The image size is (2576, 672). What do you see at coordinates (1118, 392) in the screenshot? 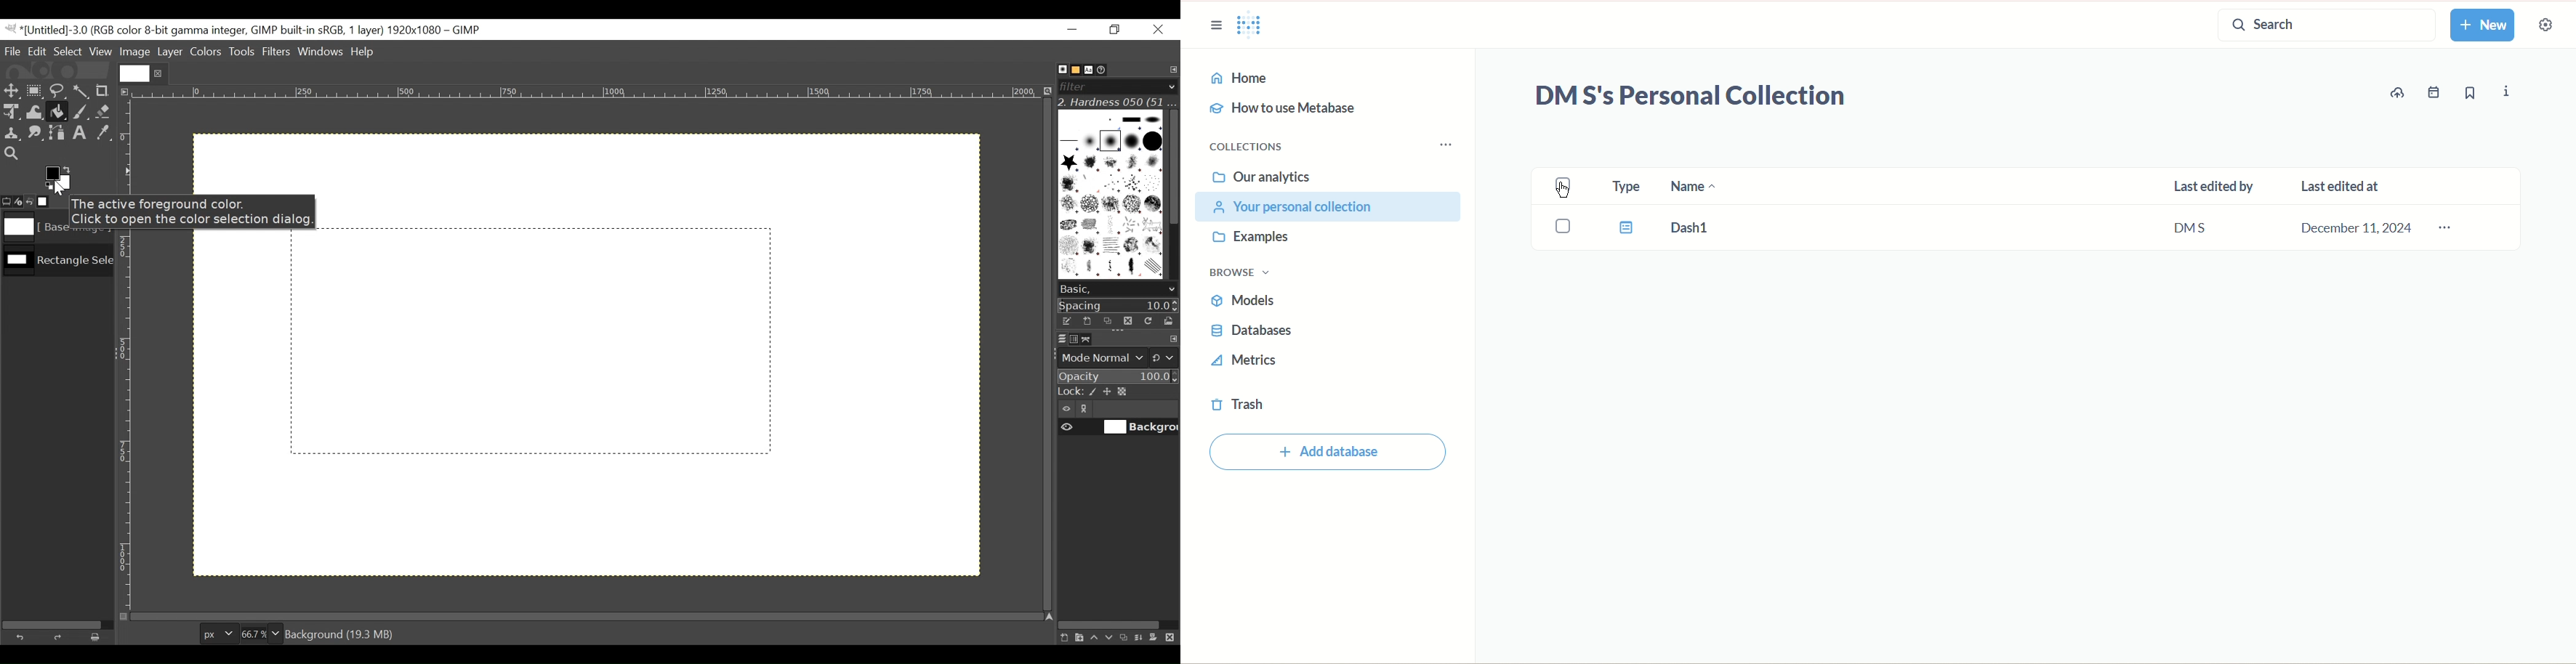
I see `Lock` at bounding box center [1118, 392].